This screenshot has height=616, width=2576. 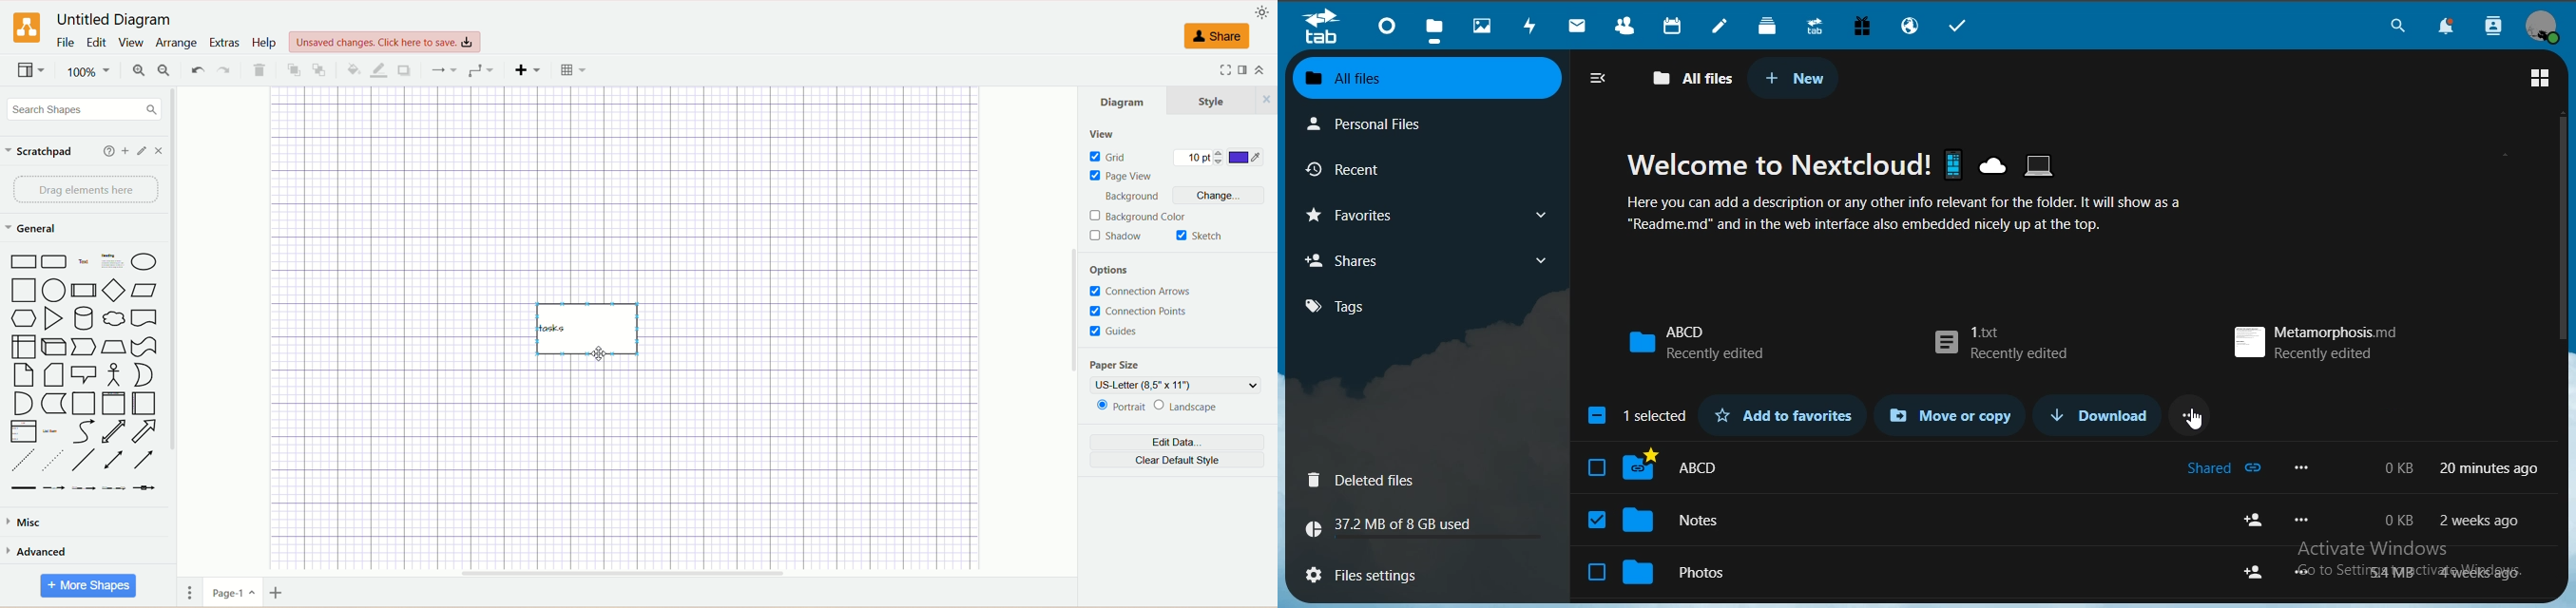 What do you see at coordinates (1132, 196) in the screenshot?
I see `background` at bounding box center [1132, 196].